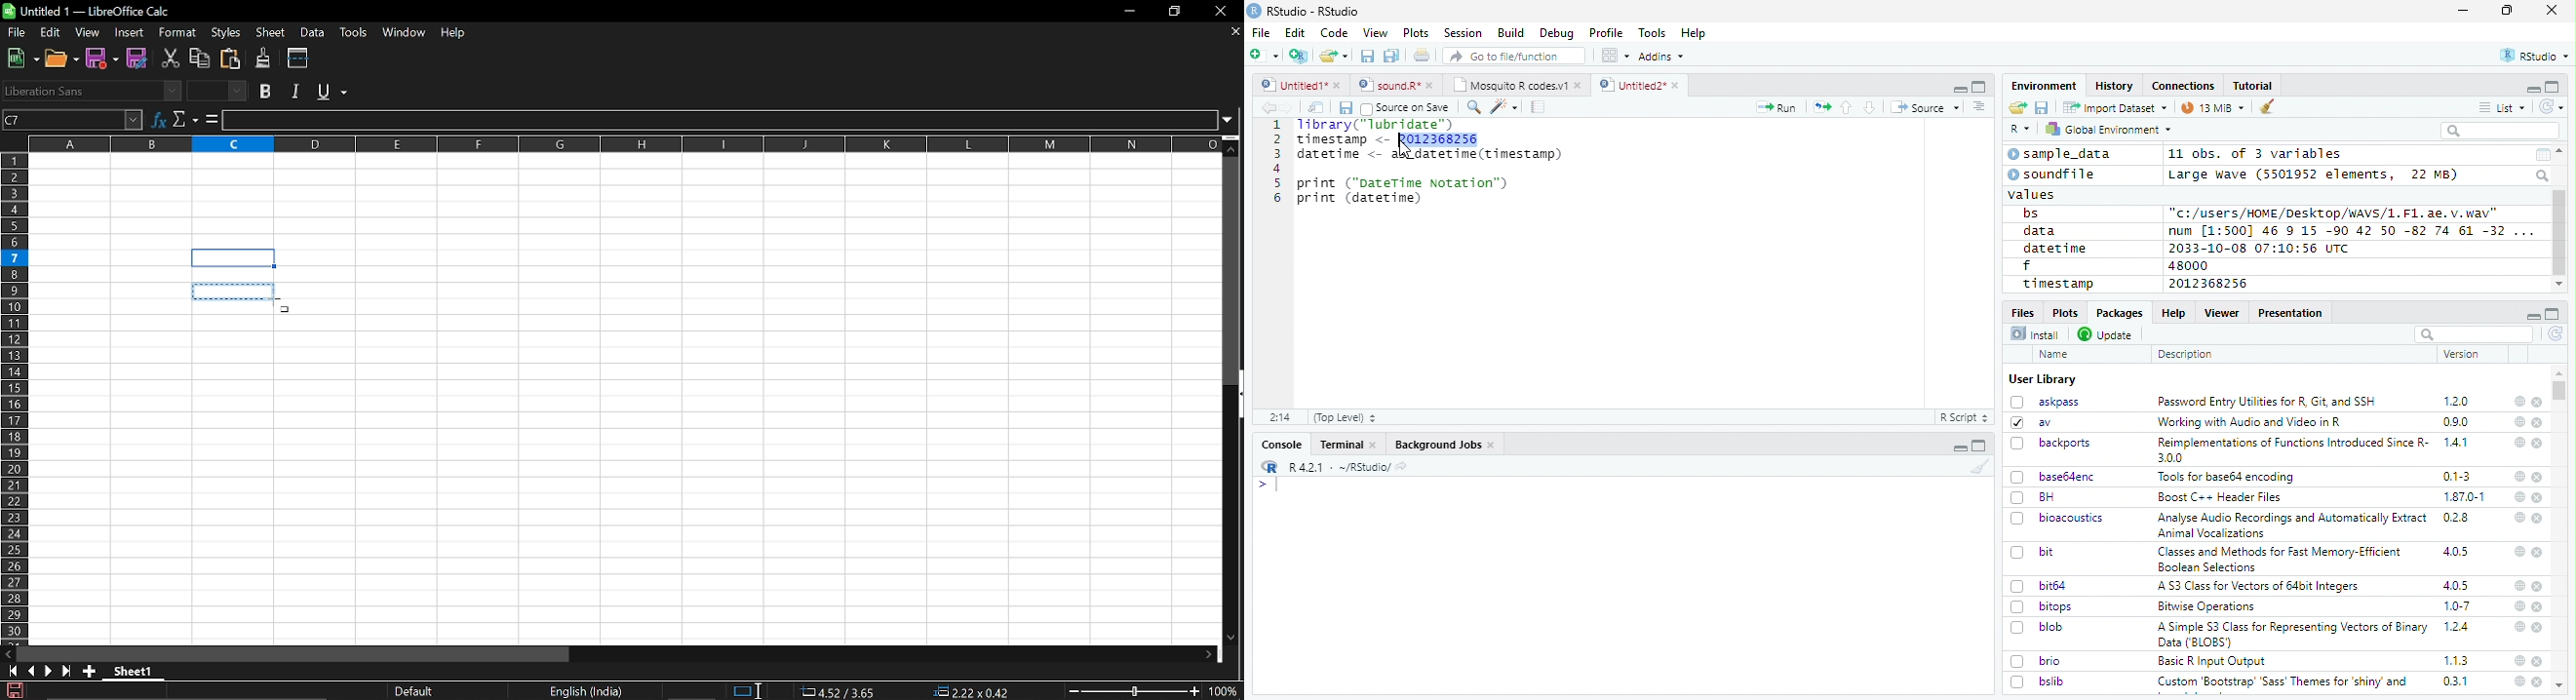 This screenshot has height=700, width=2576. What do you see at coordinates (2465, 354) in the screenshot?
I see `Version` at bounding box center [2465, 354].